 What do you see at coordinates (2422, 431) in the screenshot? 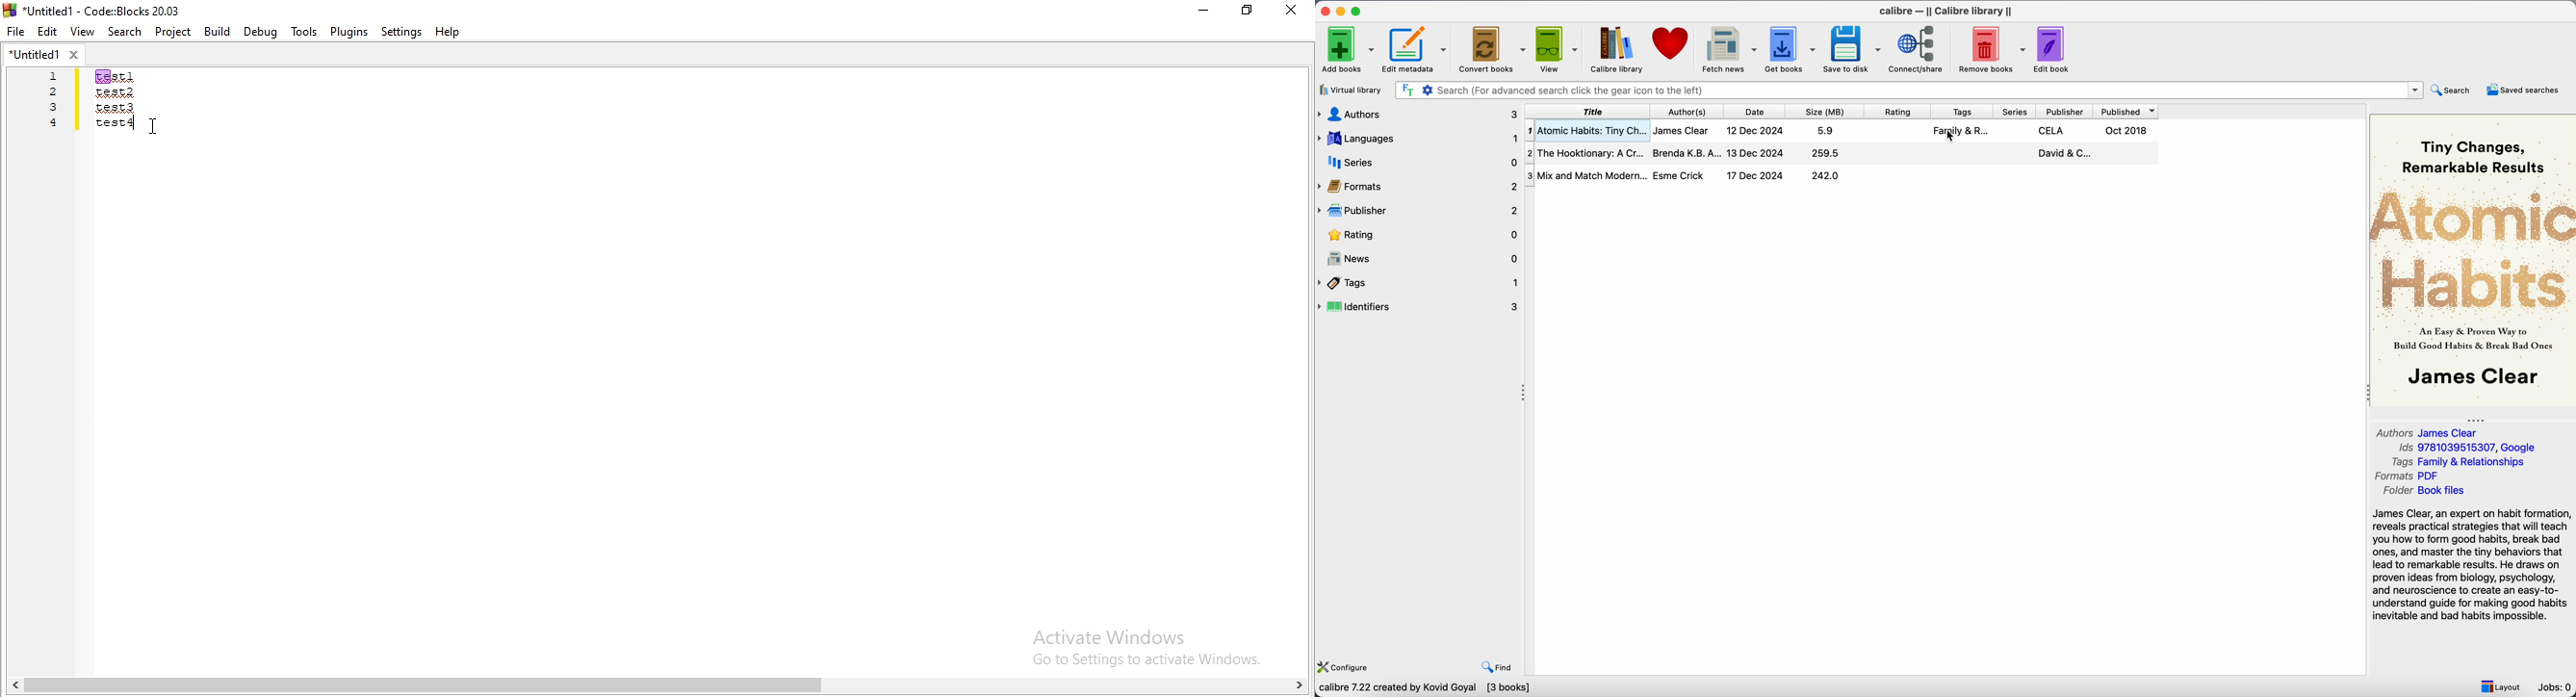
I see `Authors James Clear` at bounding box center [2422, 431].